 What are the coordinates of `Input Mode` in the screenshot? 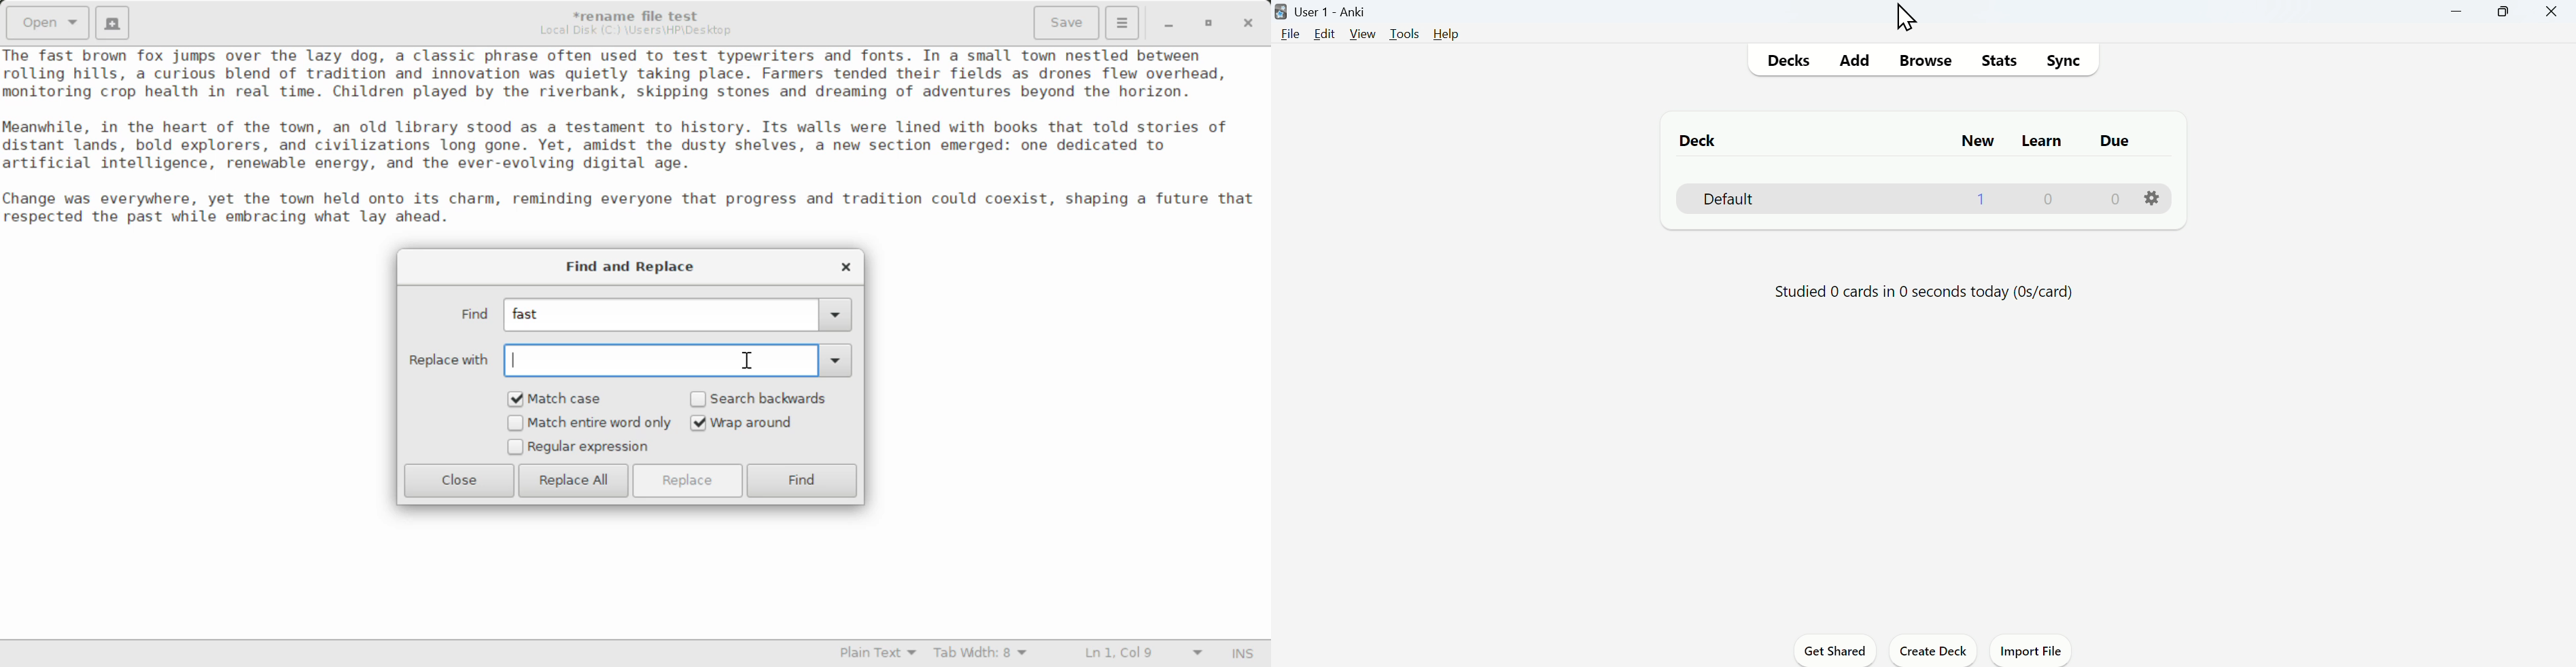 It's located at (1246, 652).